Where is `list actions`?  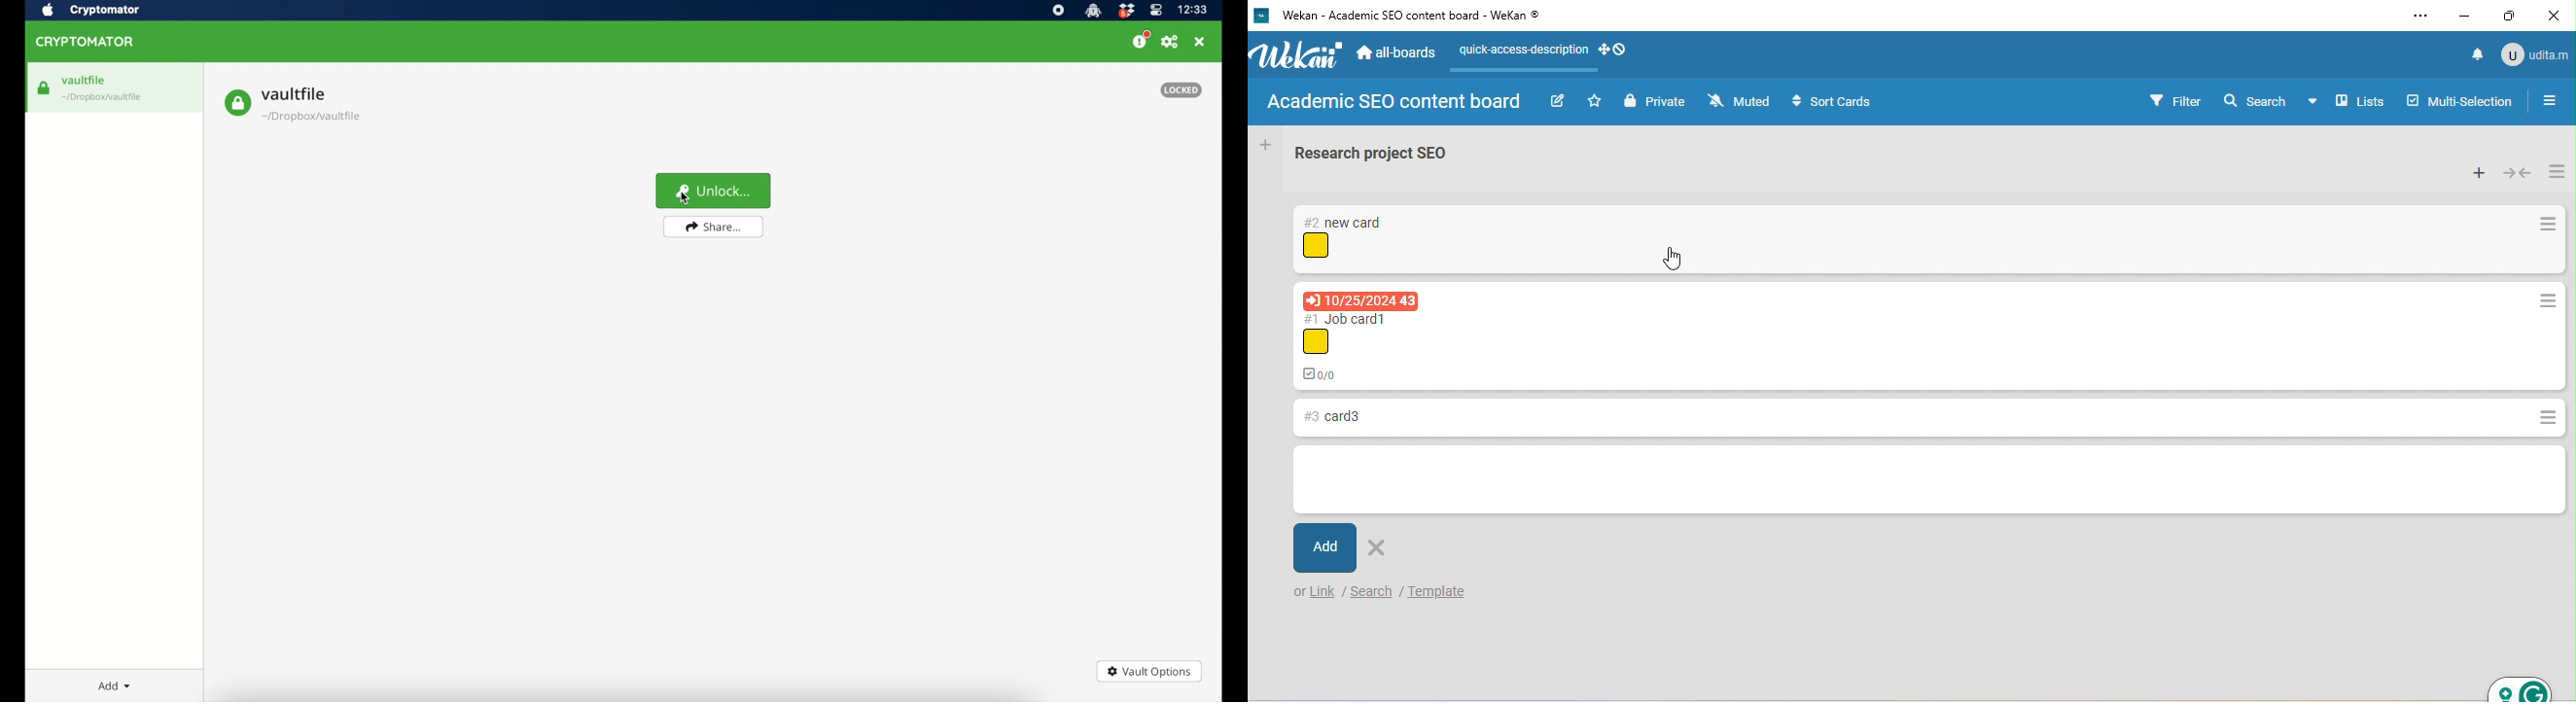
list actions is located at coordinates (2557, 169).